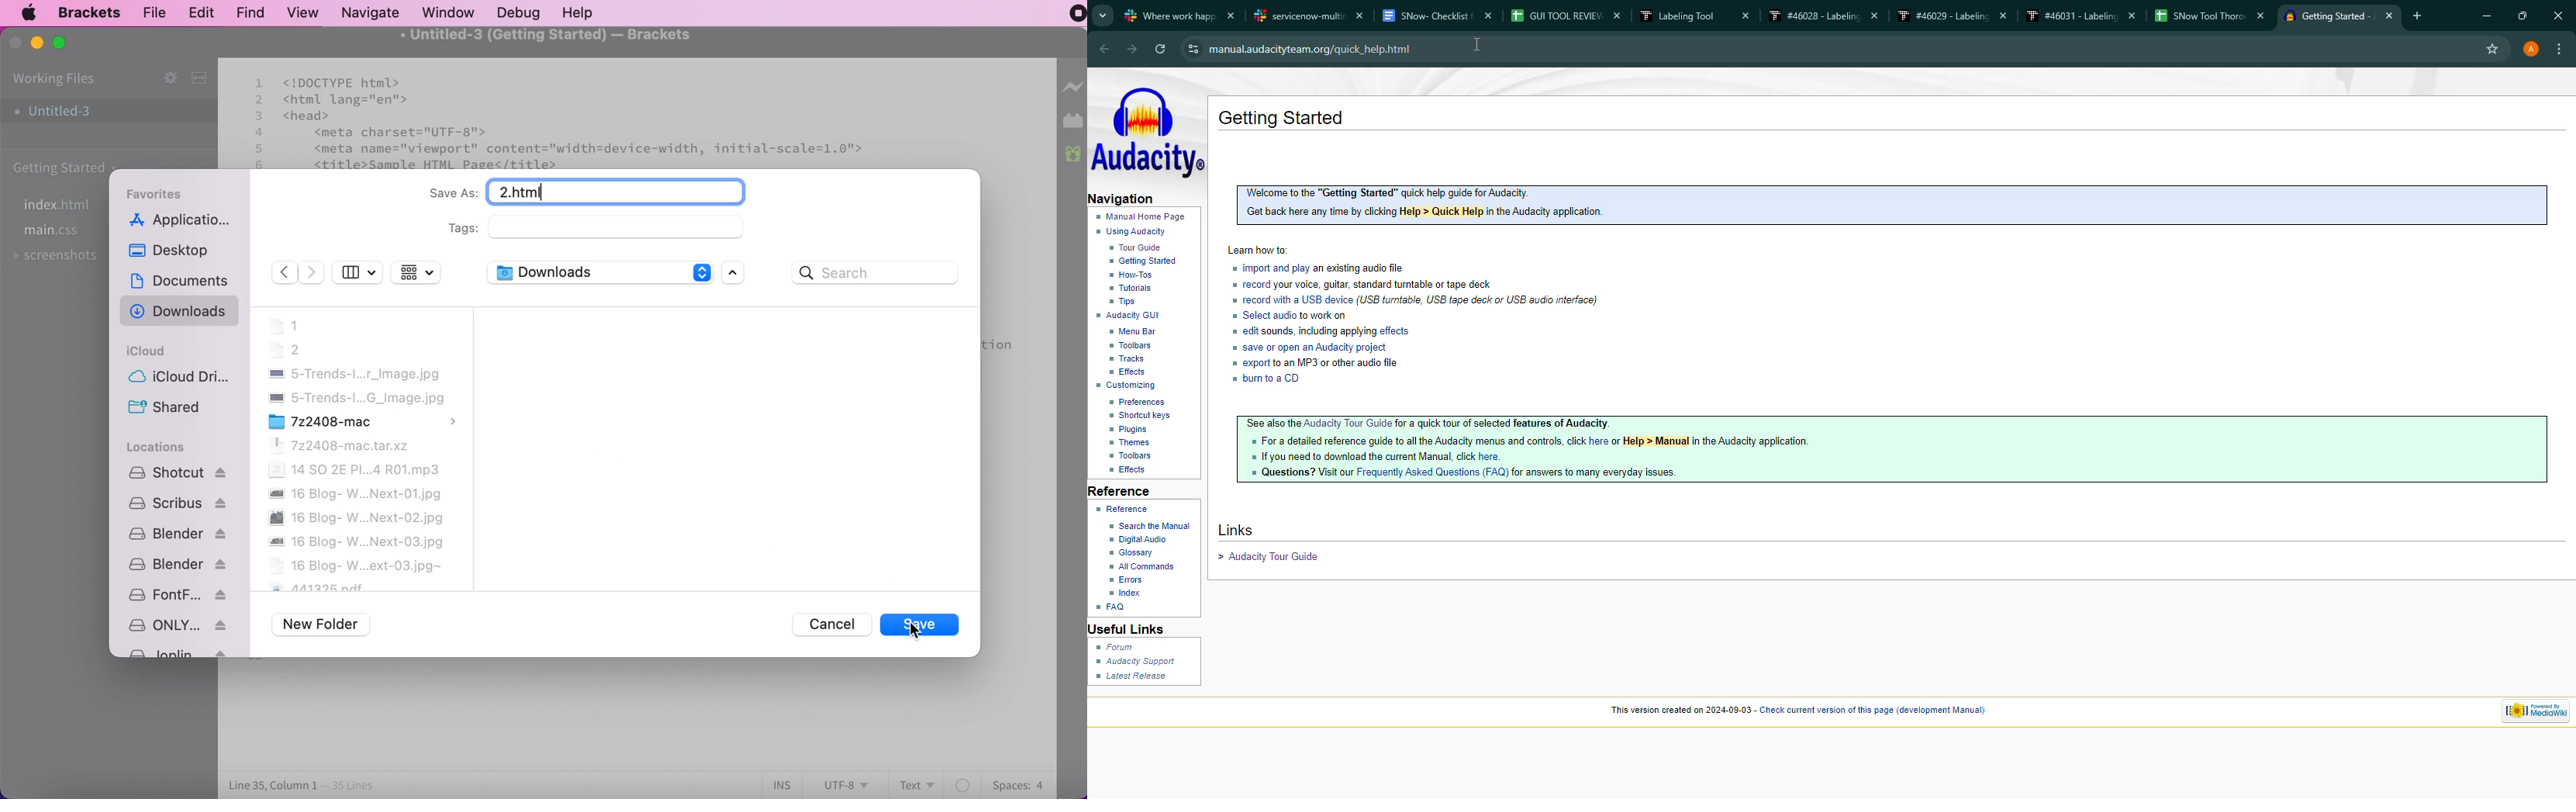 This screenshot has height=812, width=2576. What do you see at coordinates (1599, 441) in the screenshot?
I see `here` at bounding box center [1599, 441].